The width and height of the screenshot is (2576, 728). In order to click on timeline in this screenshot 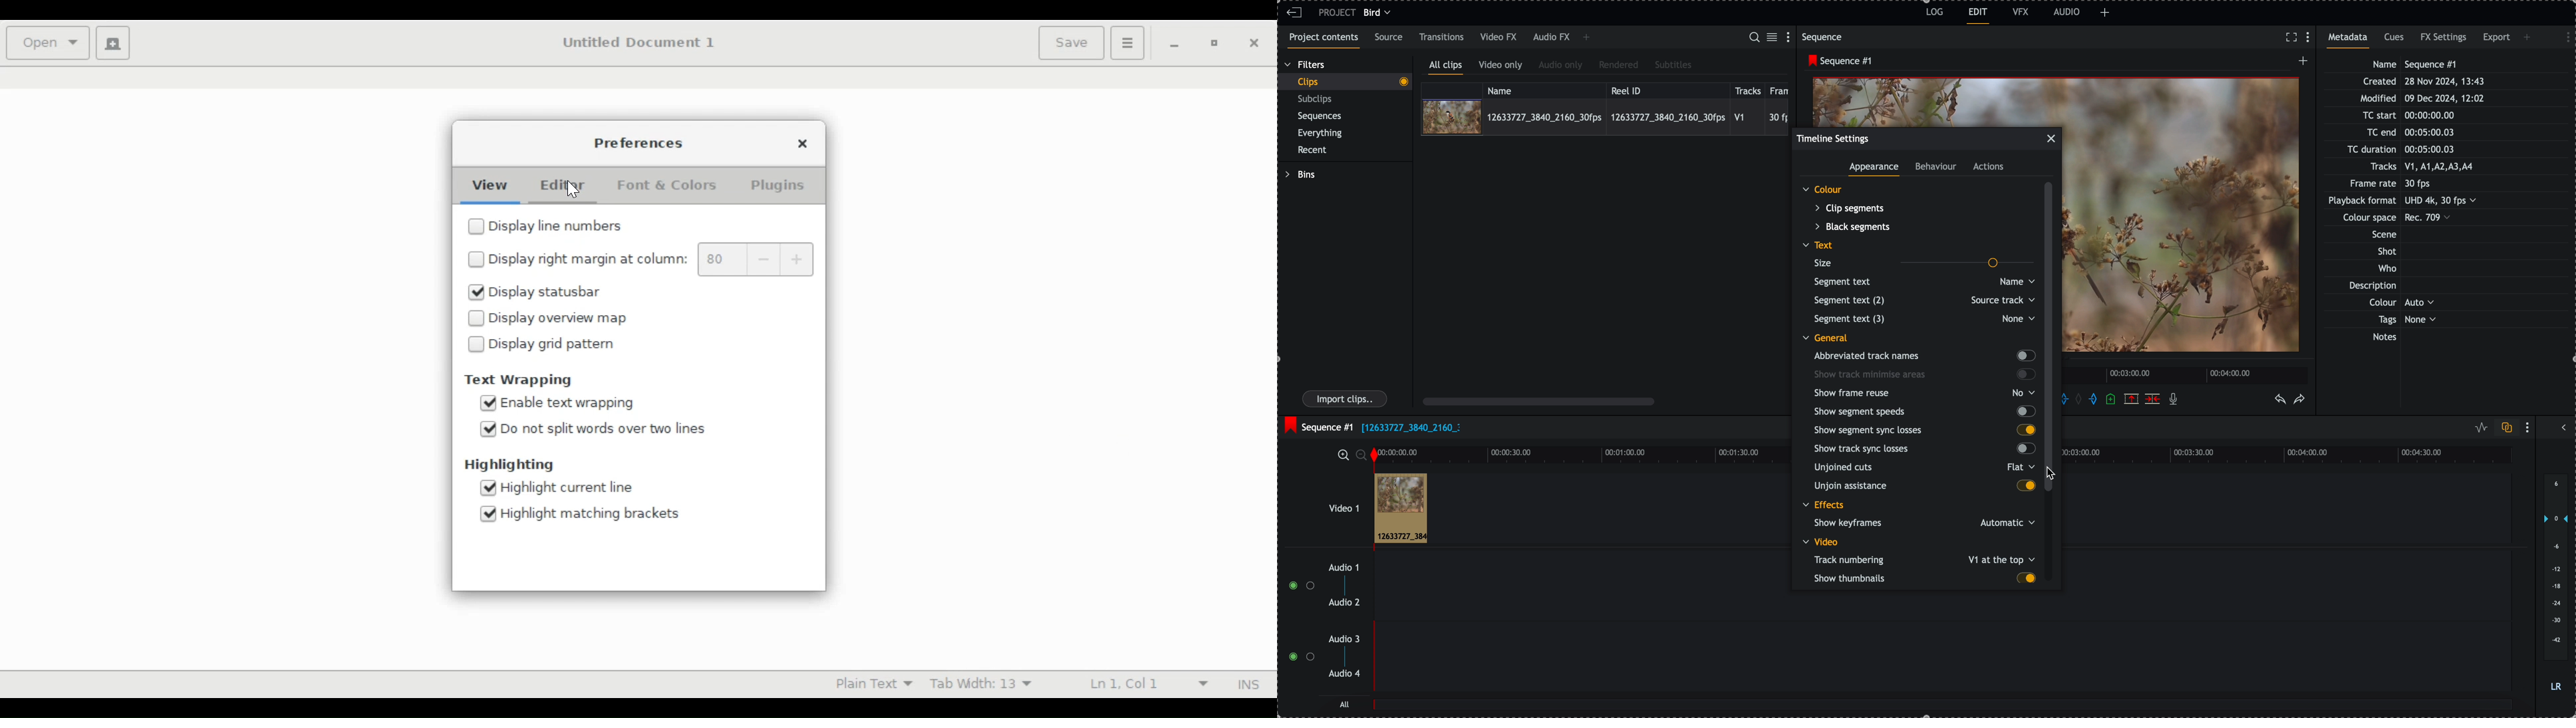, I will do `click(1592, 454)`.